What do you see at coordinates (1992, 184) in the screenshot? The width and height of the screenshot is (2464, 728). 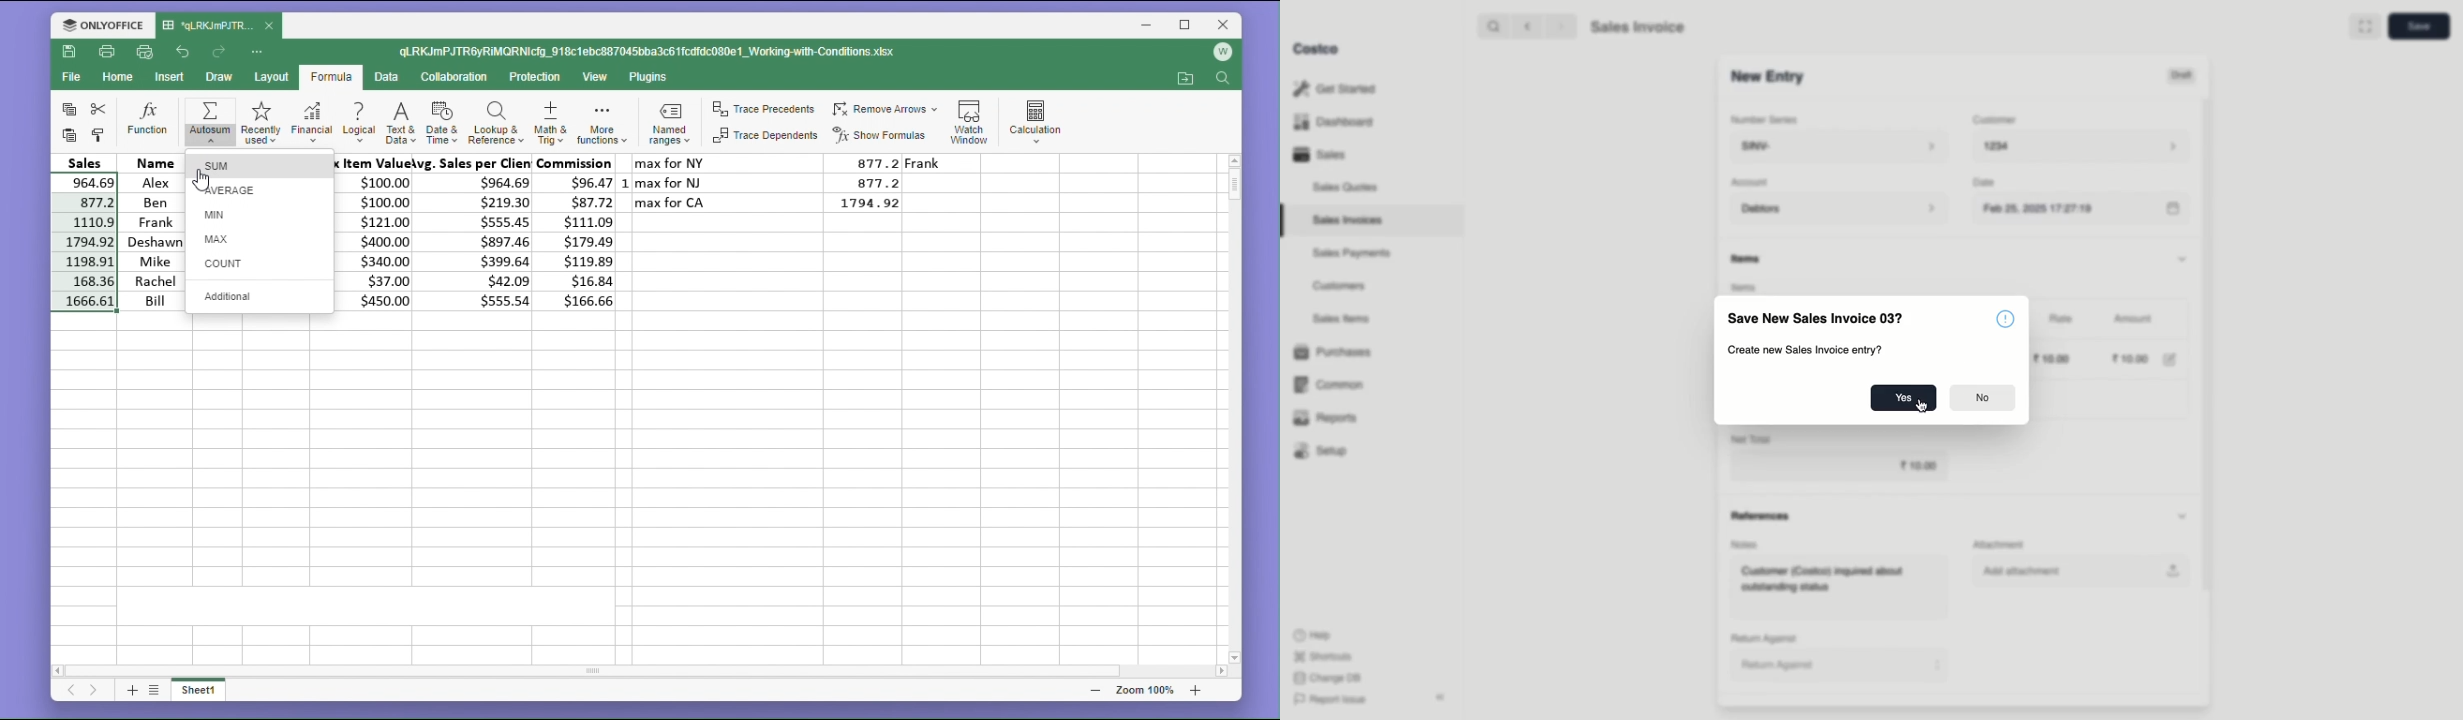 I see `Date` at bounding box center [1992, 184].